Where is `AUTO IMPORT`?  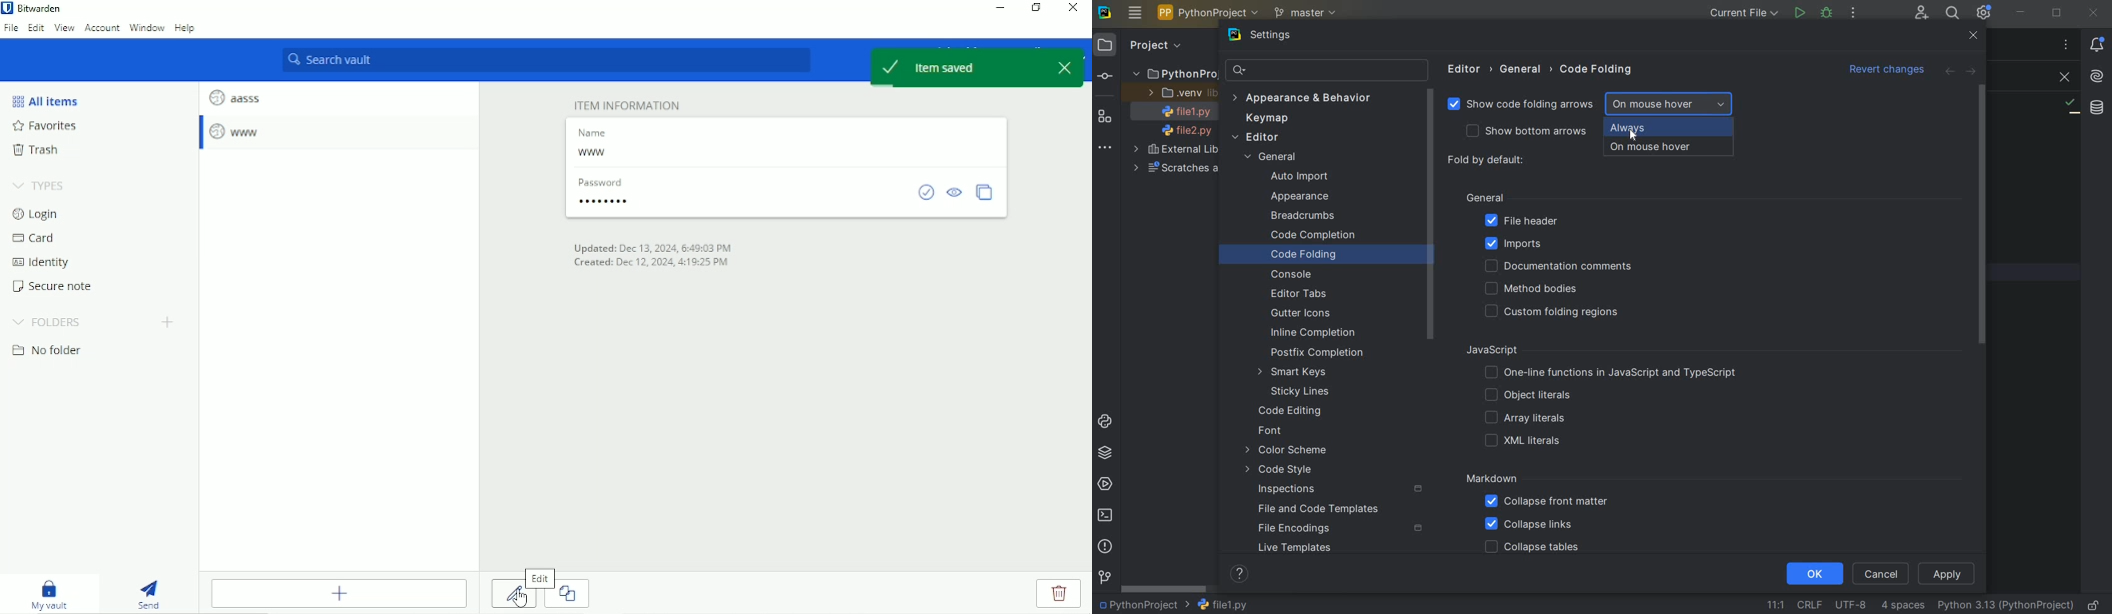 AUTO IMPORT is located at coordinates (1299, 177).